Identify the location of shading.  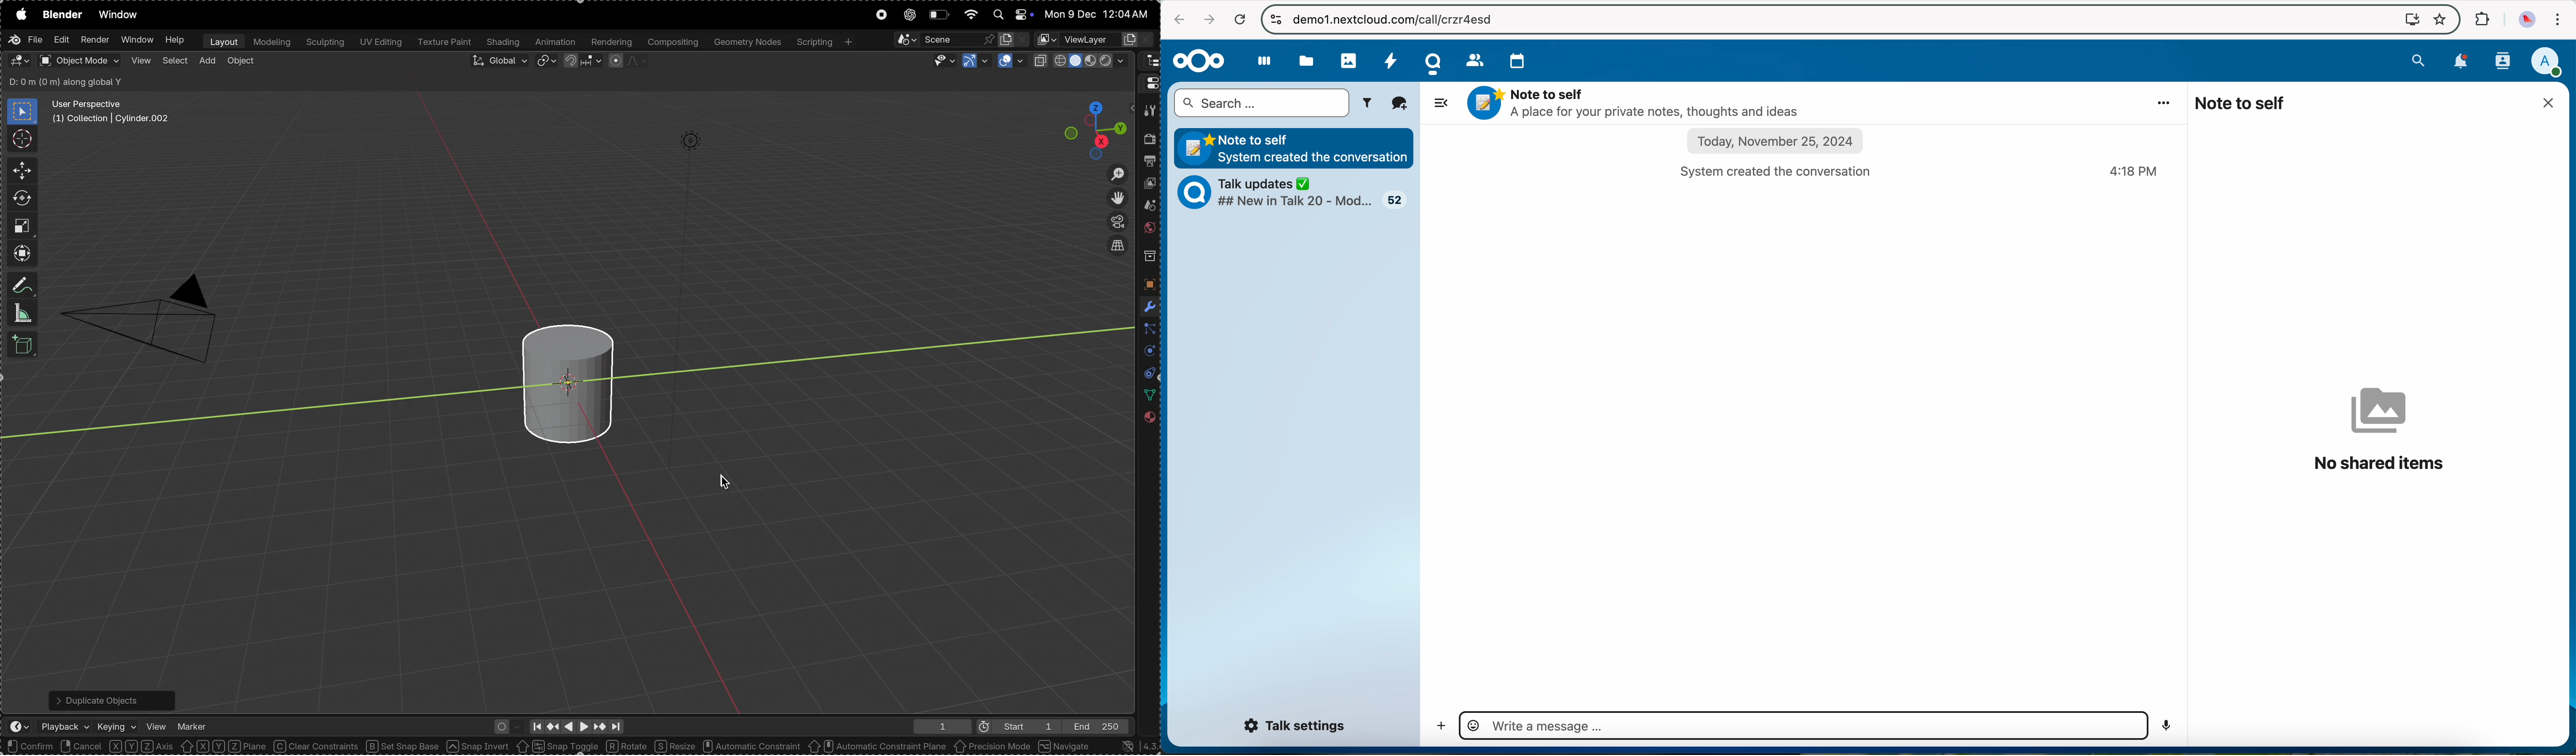
(504, 43).